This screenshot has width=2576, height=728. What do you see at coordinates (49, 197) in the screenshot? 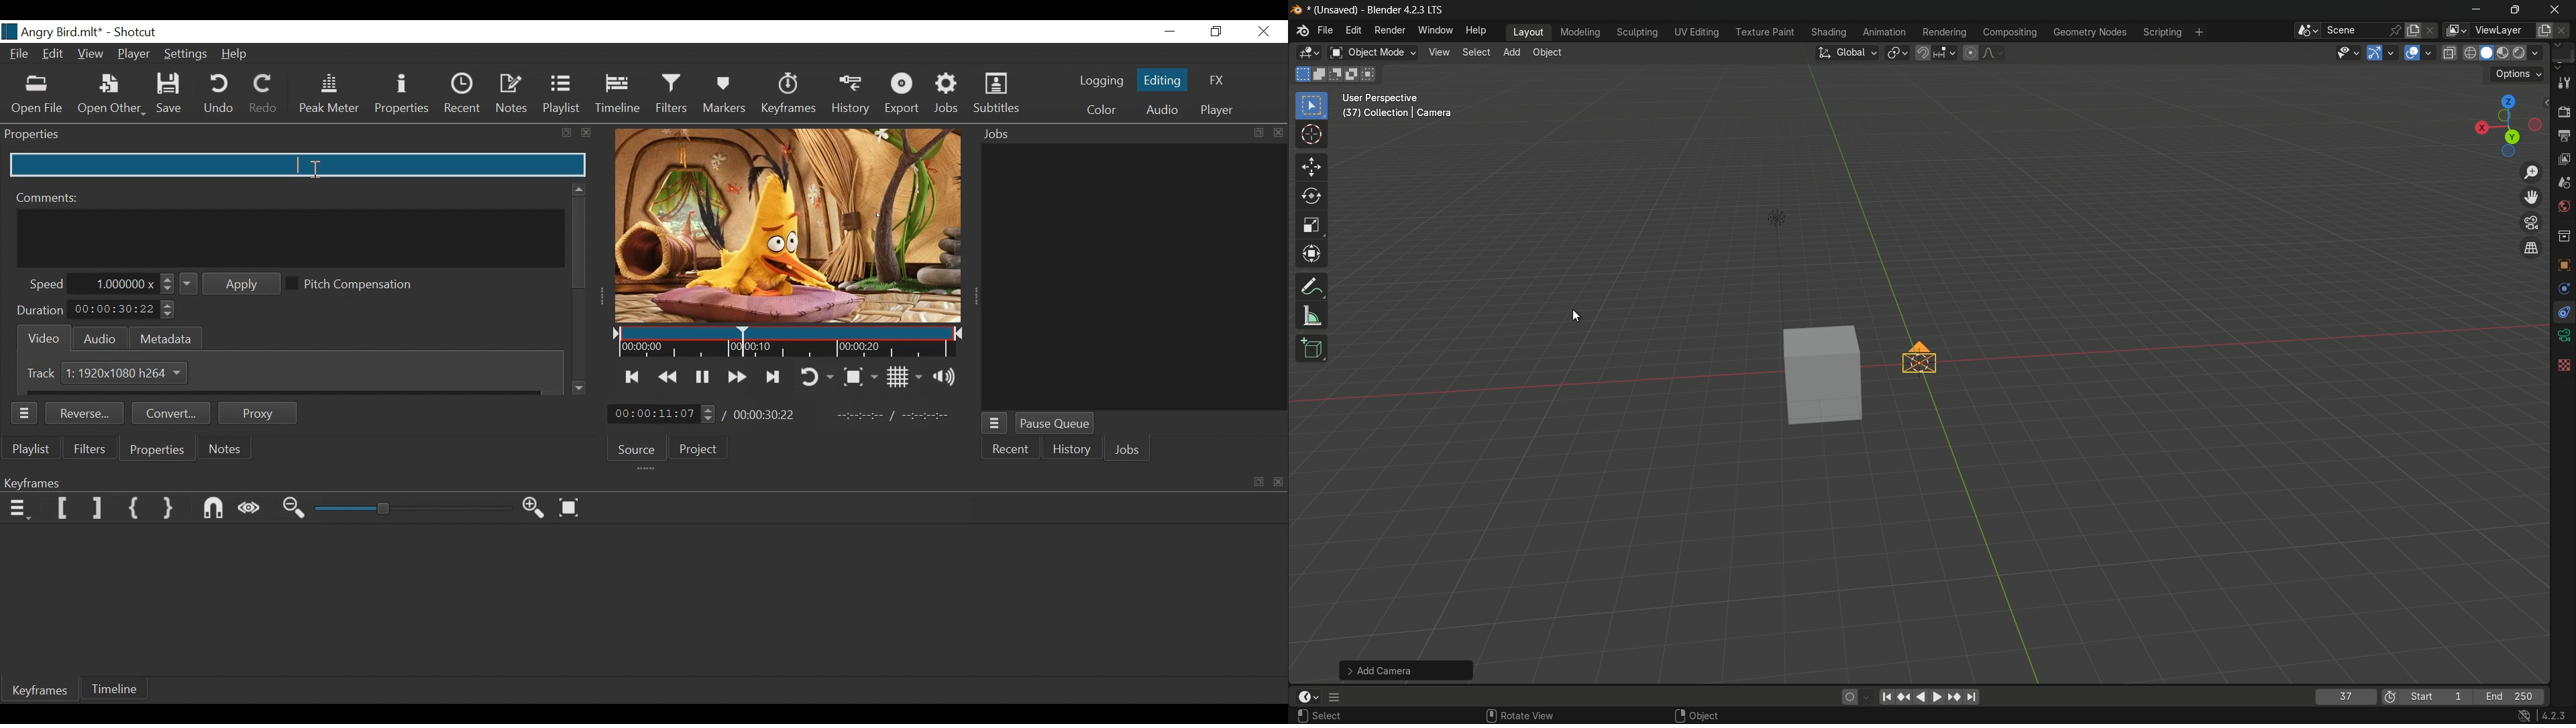
I see `Comments` at bounding box center [49, 197].